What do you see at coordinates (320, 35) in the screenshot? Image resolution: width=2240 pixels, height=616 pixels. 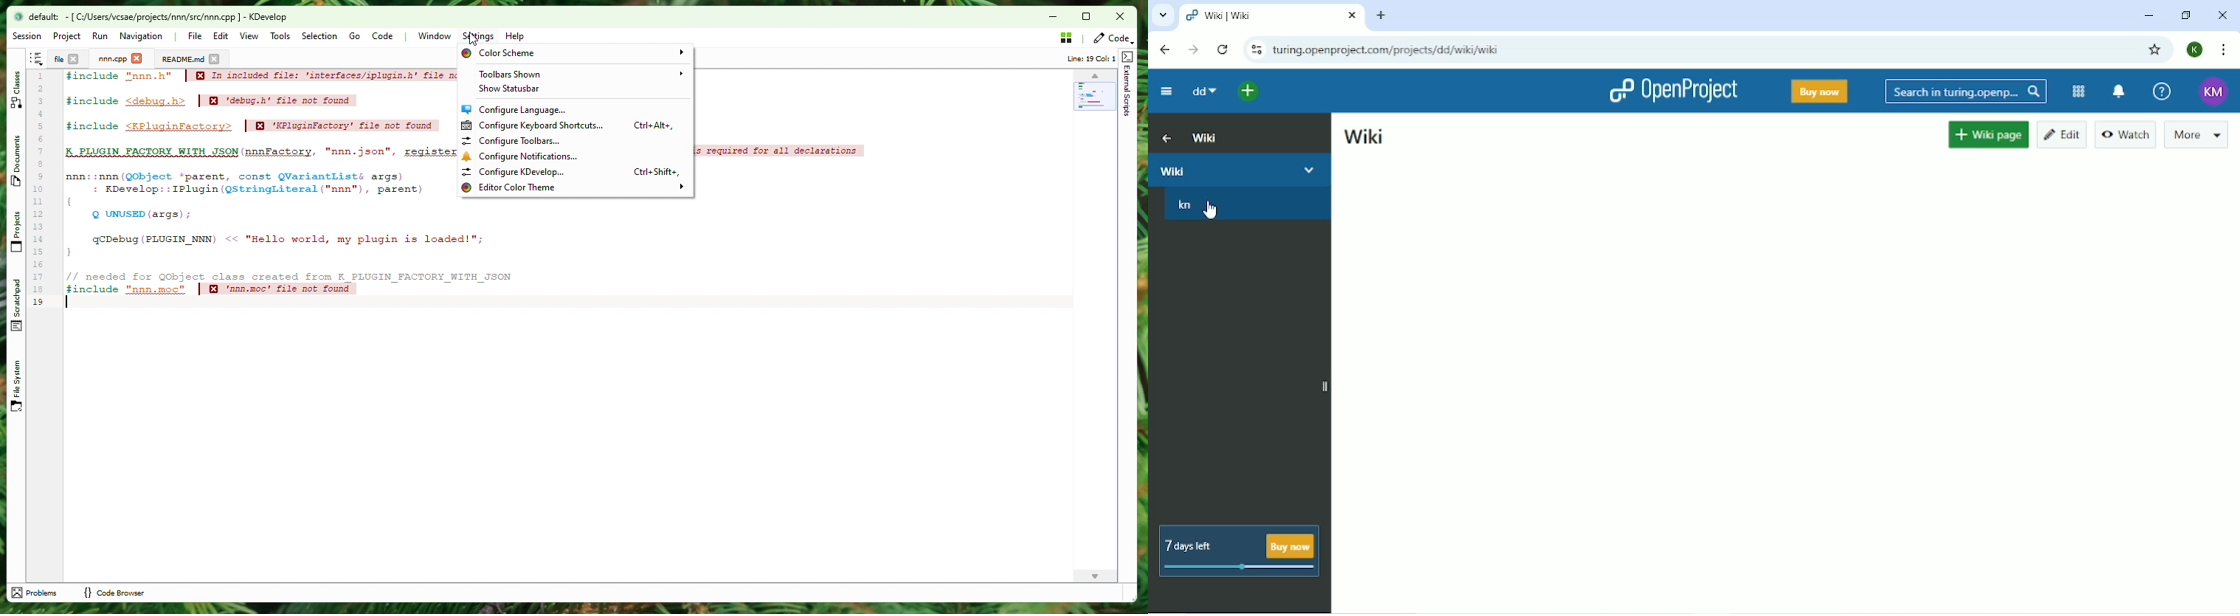 I see `Selection` at bounding box center [320, 35].